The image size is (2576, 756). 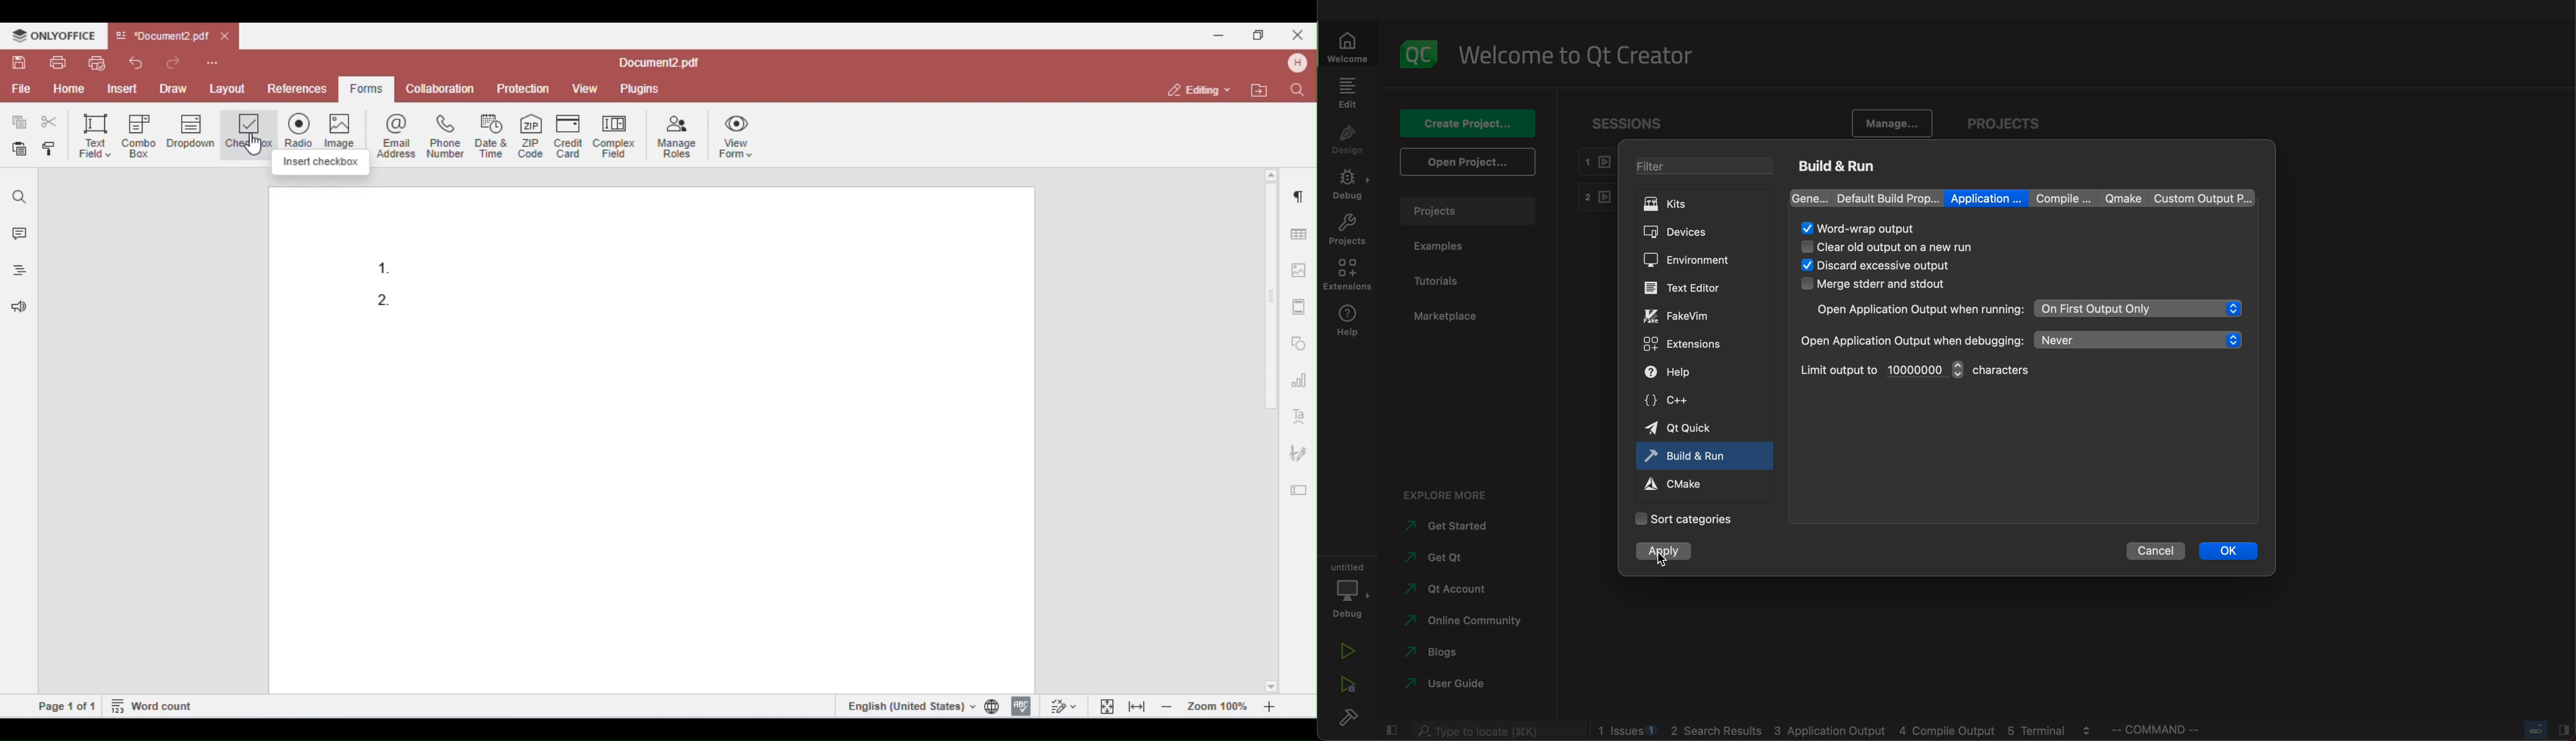 What do you see at coordinates (1272, 306) in the screenshot?
I see `vertical scroll bar` at bounding box center [1272, 306].